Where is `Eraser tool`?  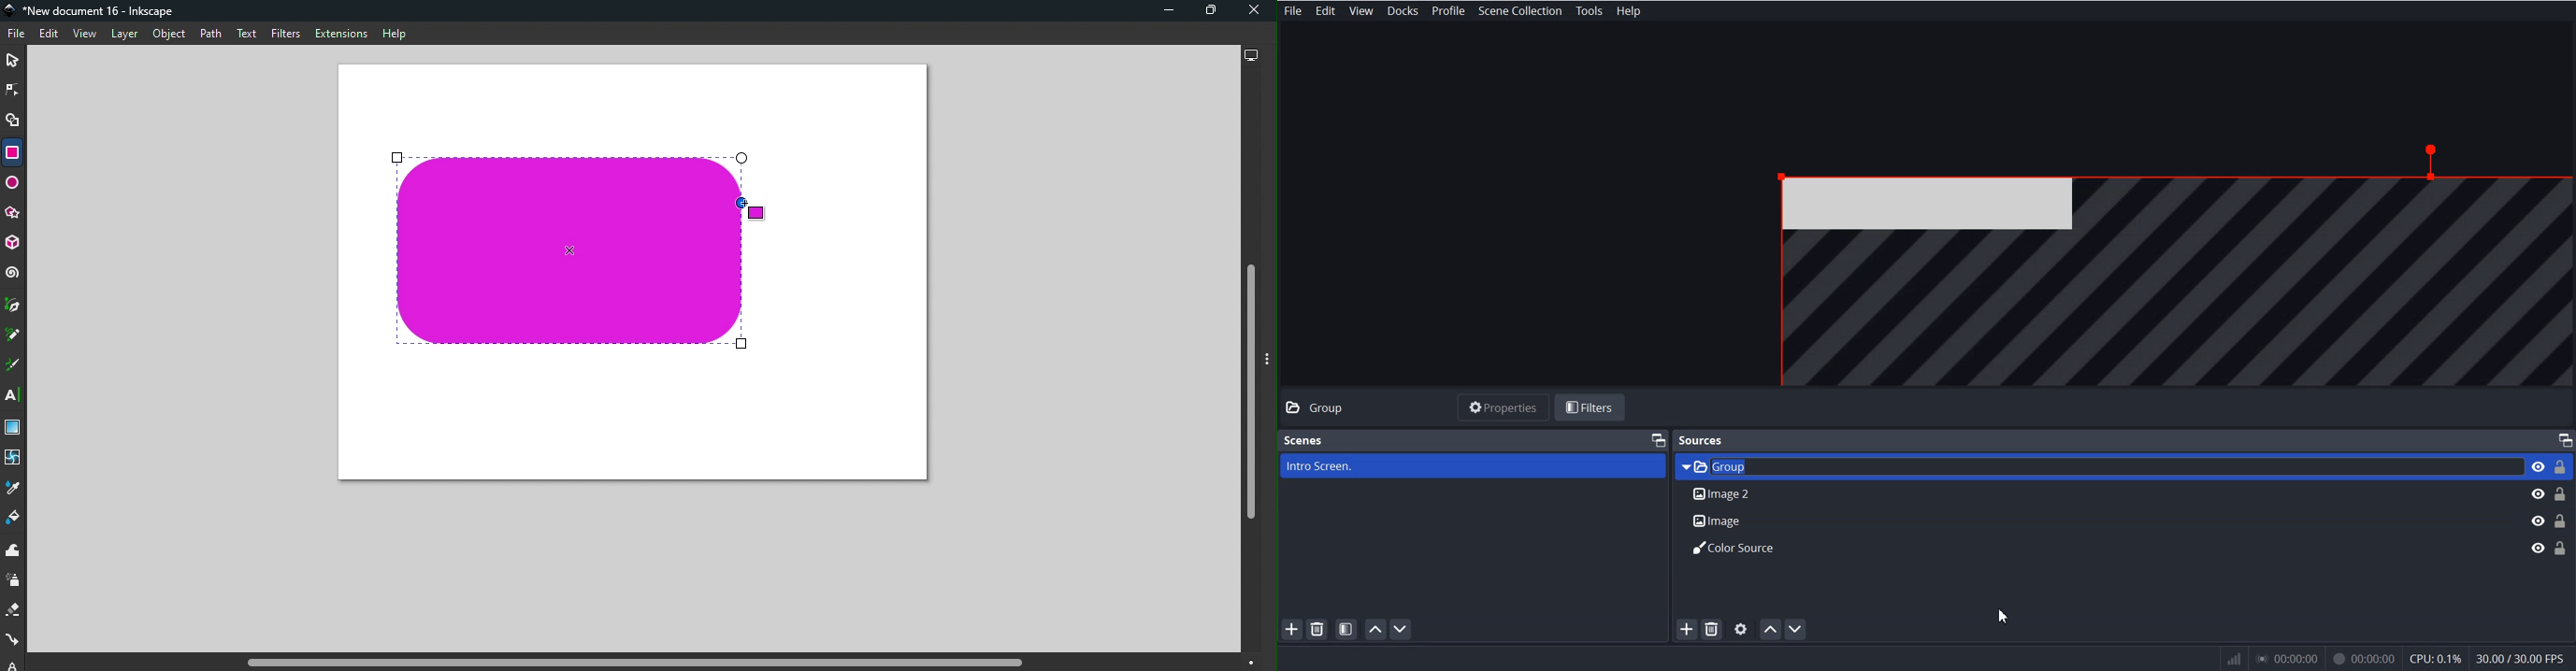
Eraser tool is located at coordinates (15, 610).